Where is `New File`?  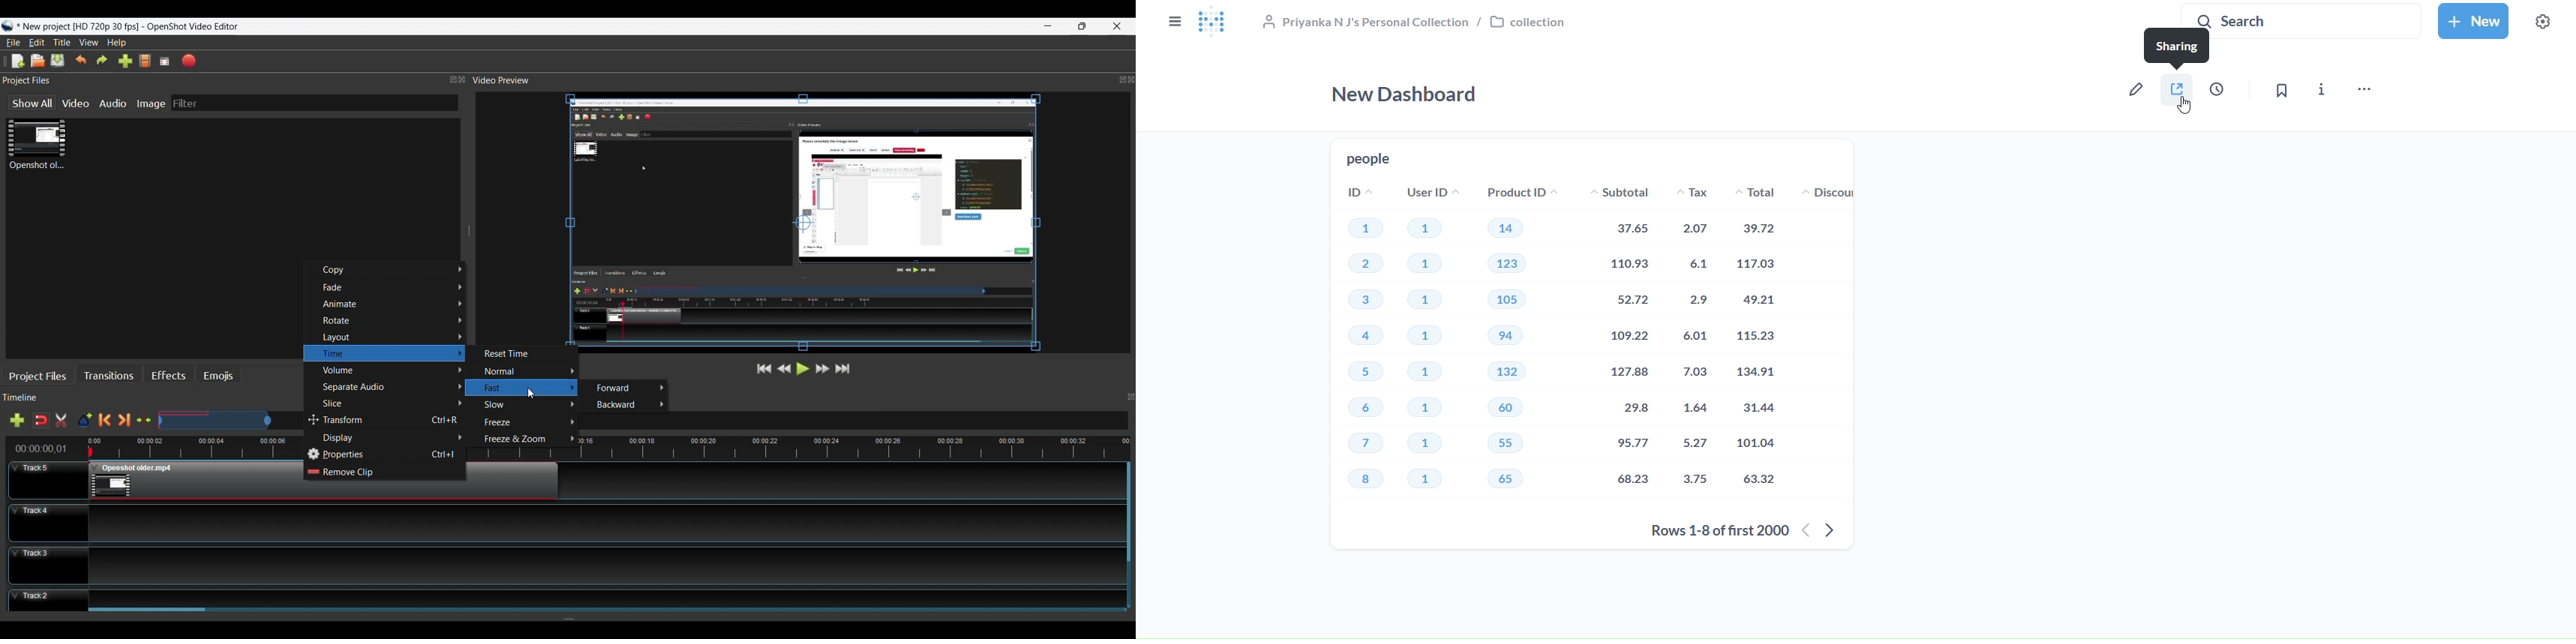
New File is located at coordinates (15, 61).